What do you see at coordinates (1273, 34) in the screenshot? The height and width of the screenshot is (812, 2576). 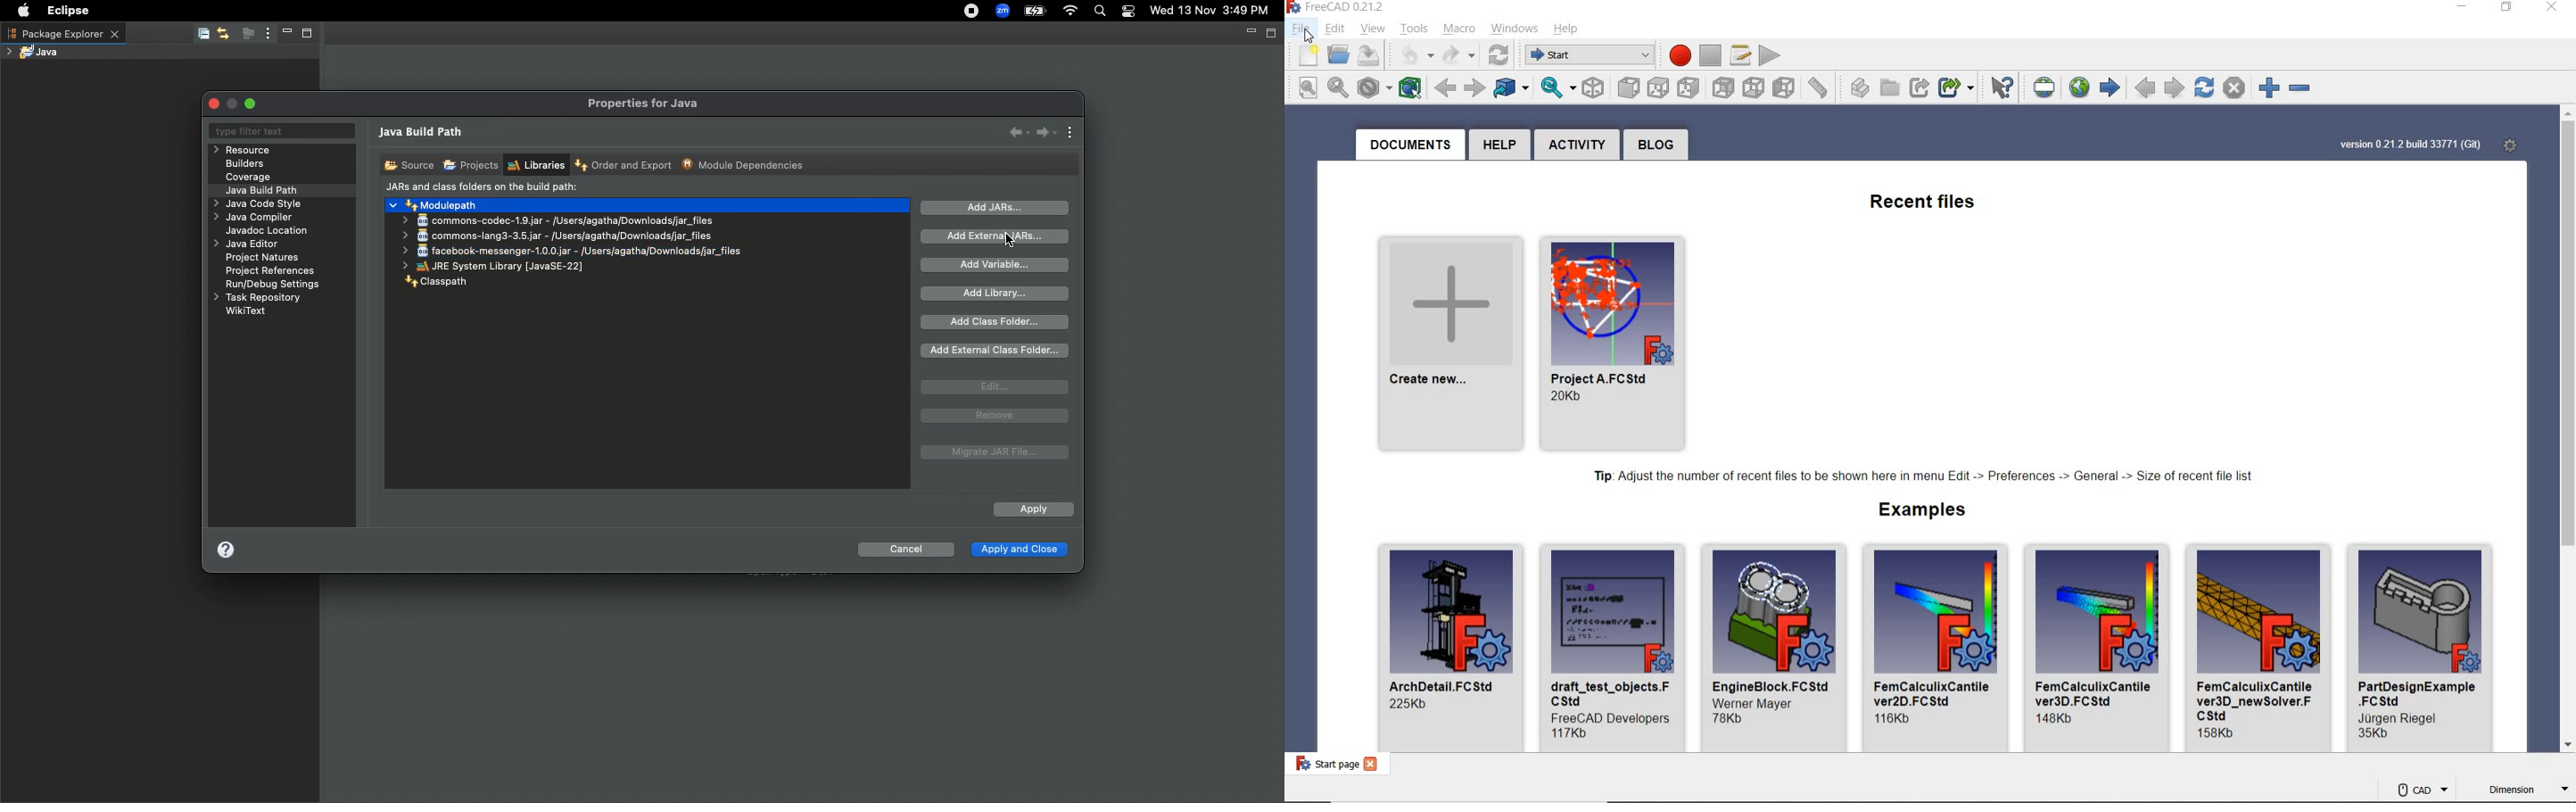 I see `Maximize` at bounding box center [1273, 34].